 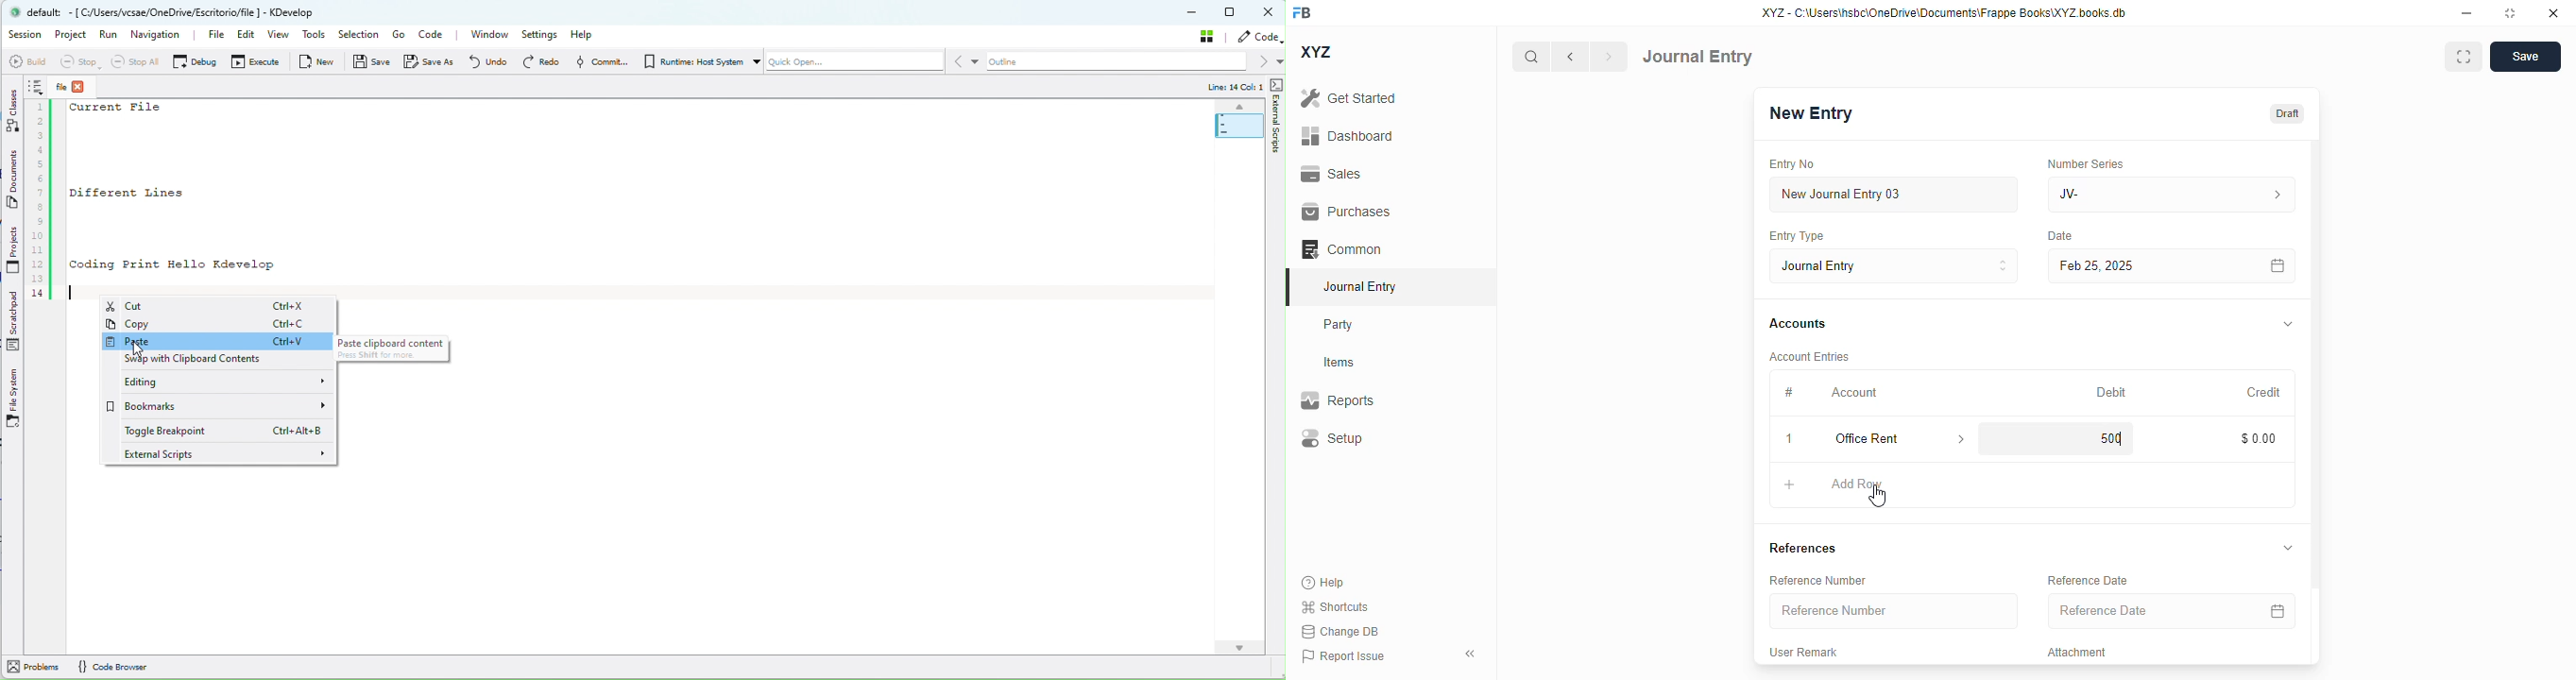 I want to click on references, so click(x=1802, y=548).